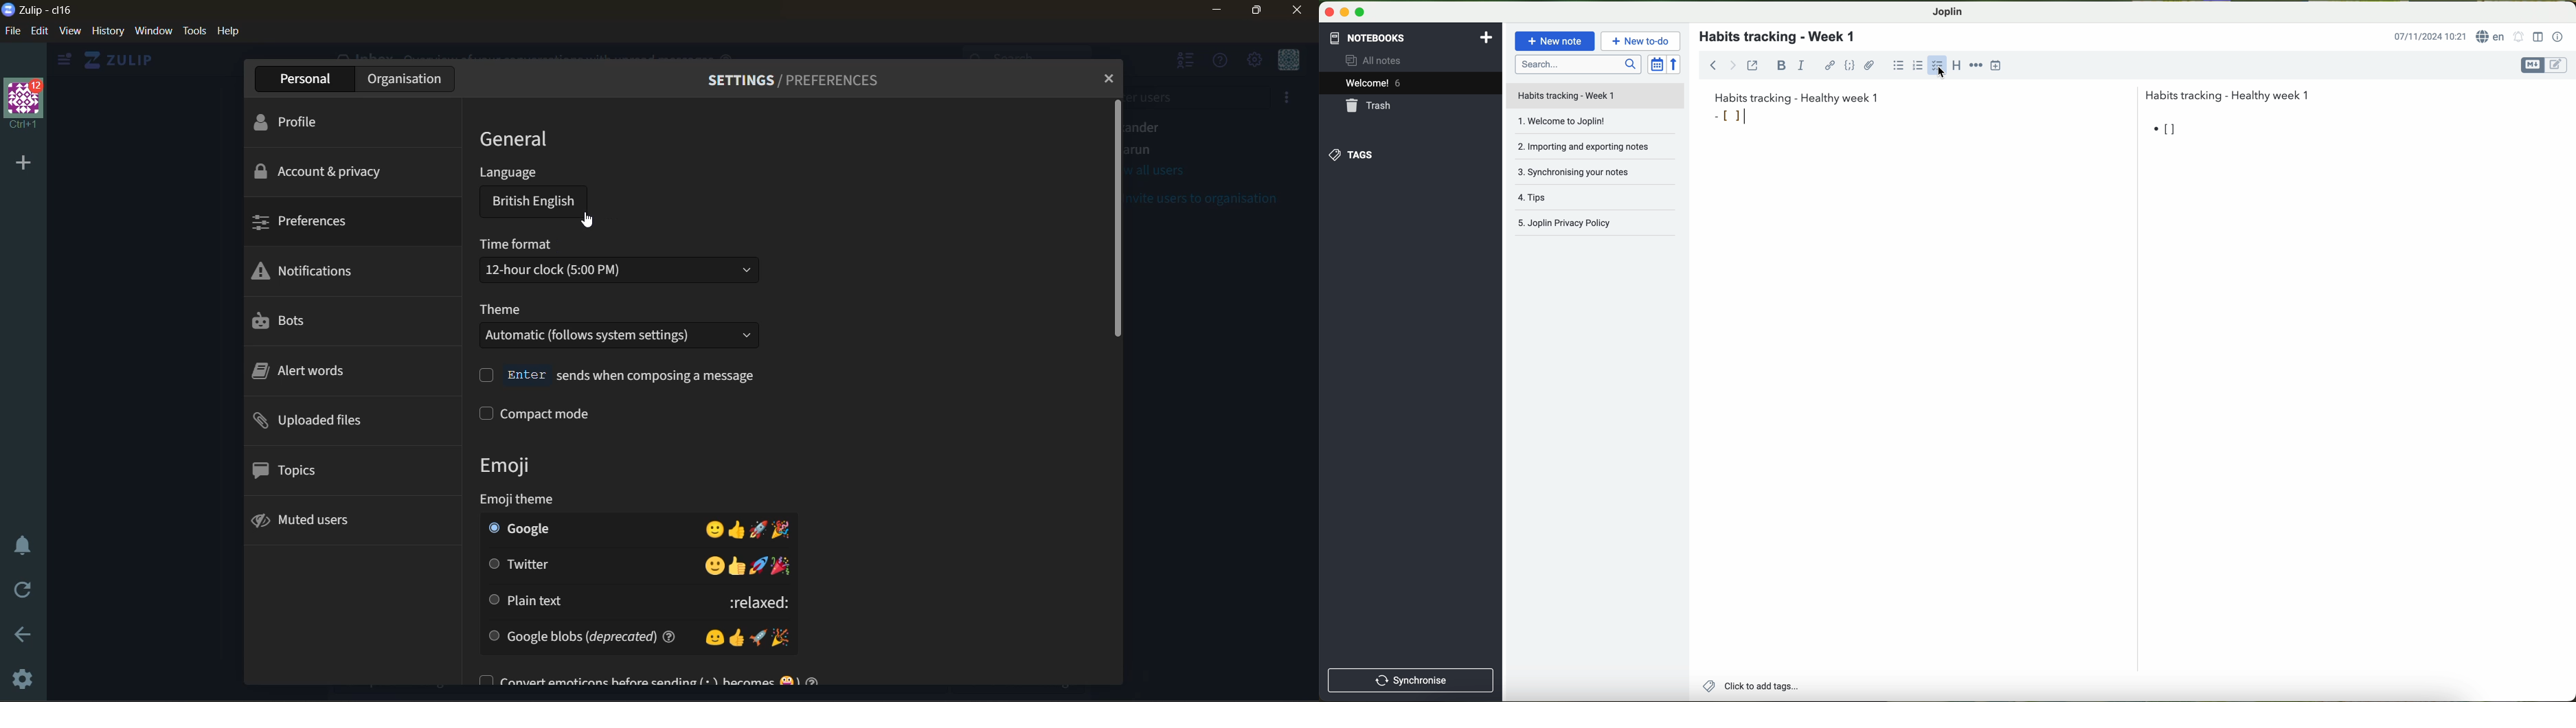  Describe the element at coordinates (1595, 96) in the screenshot. I see `file title` at that location.